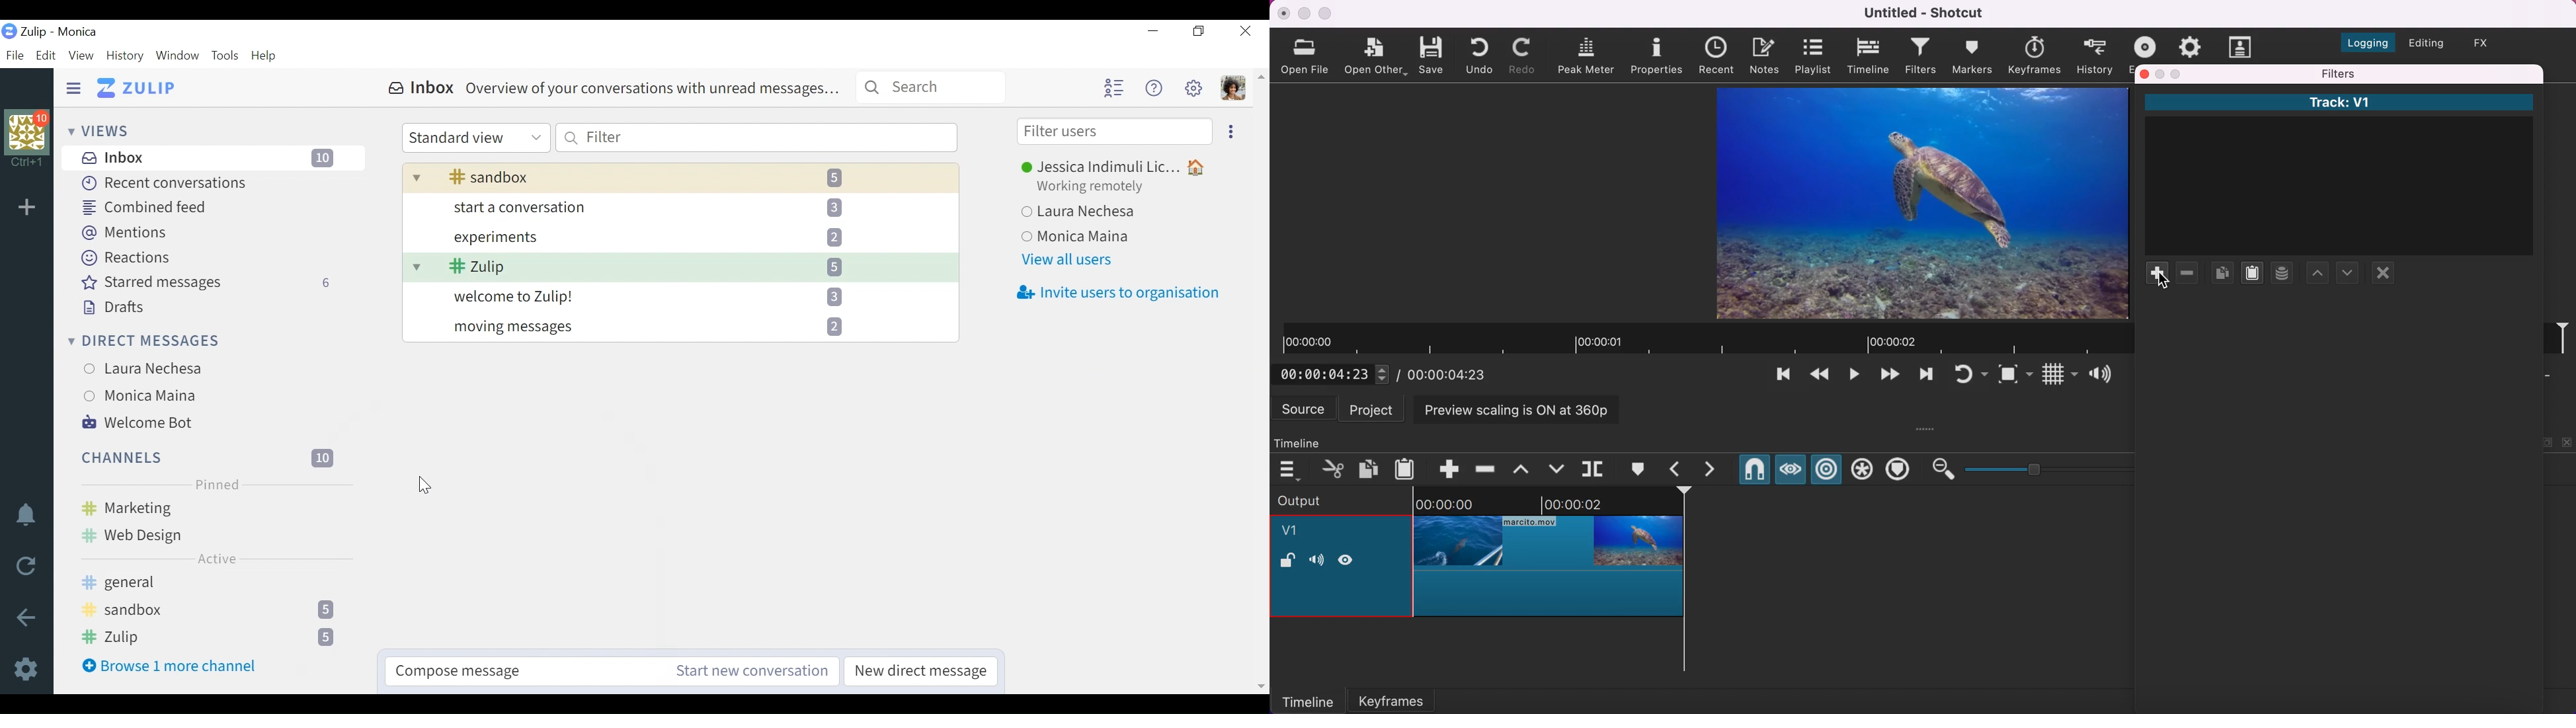  Describe the element at coordinates (1452, 374) in the screenshot. I see `total duration` at that location.